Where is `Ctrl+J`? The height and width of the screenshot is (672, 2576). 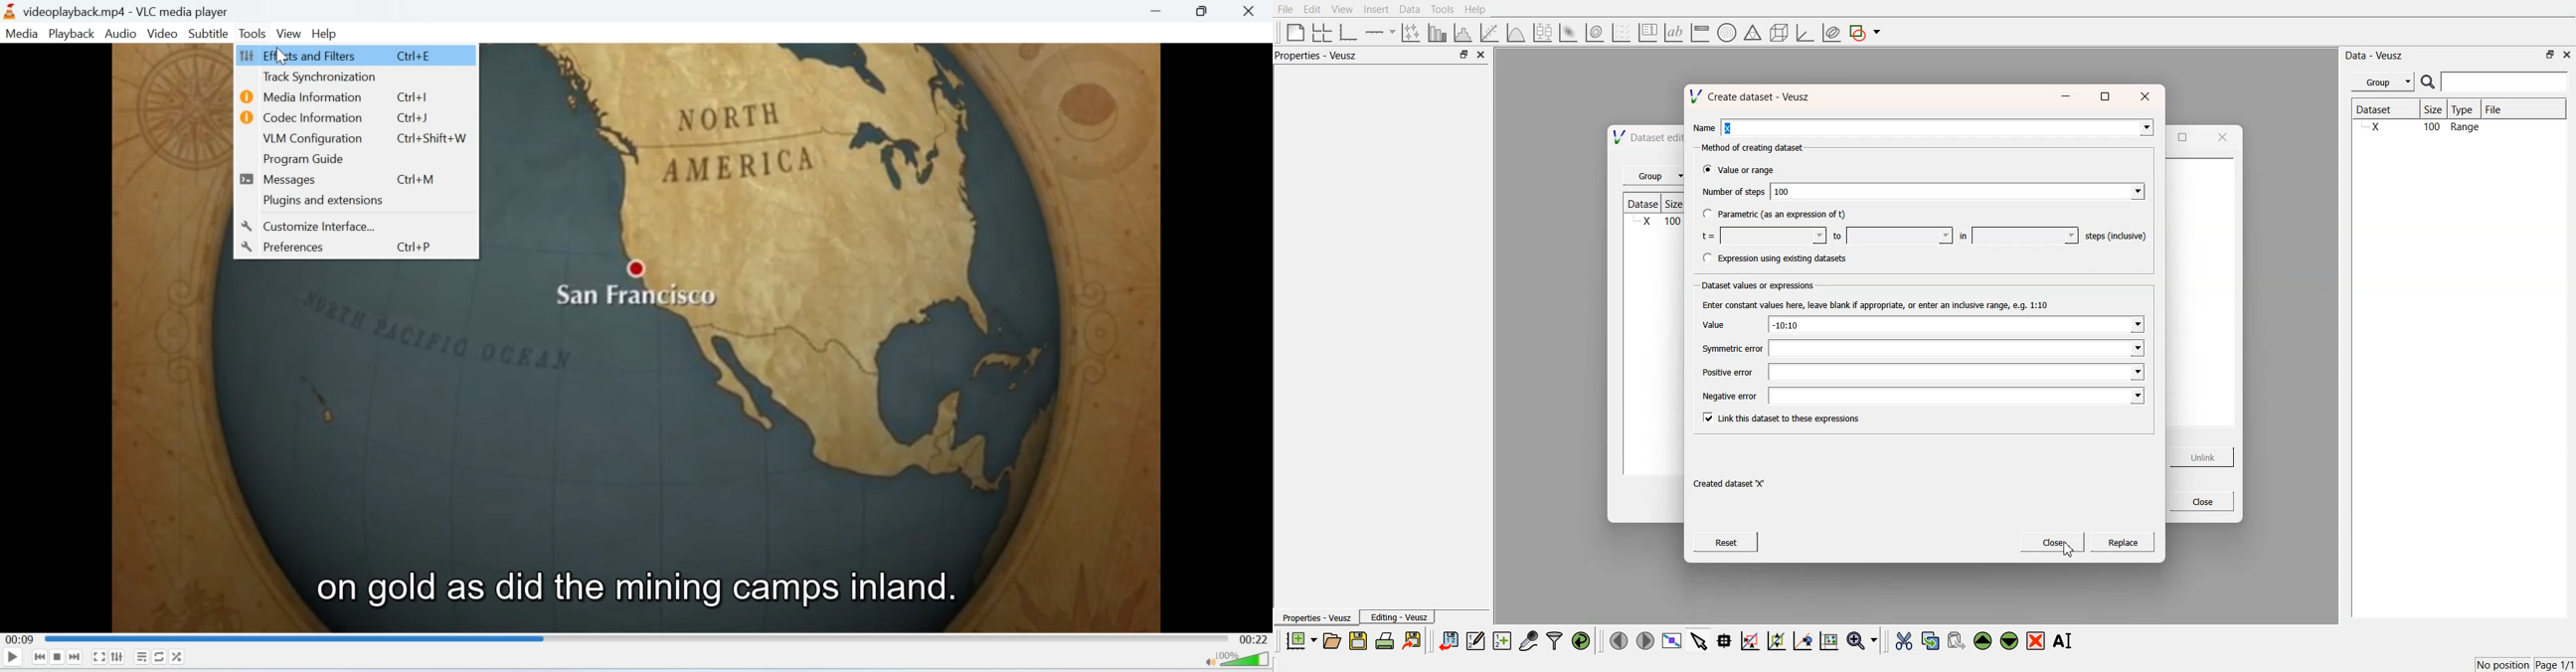
Ctrl+J is located at coordinates (419, 118).